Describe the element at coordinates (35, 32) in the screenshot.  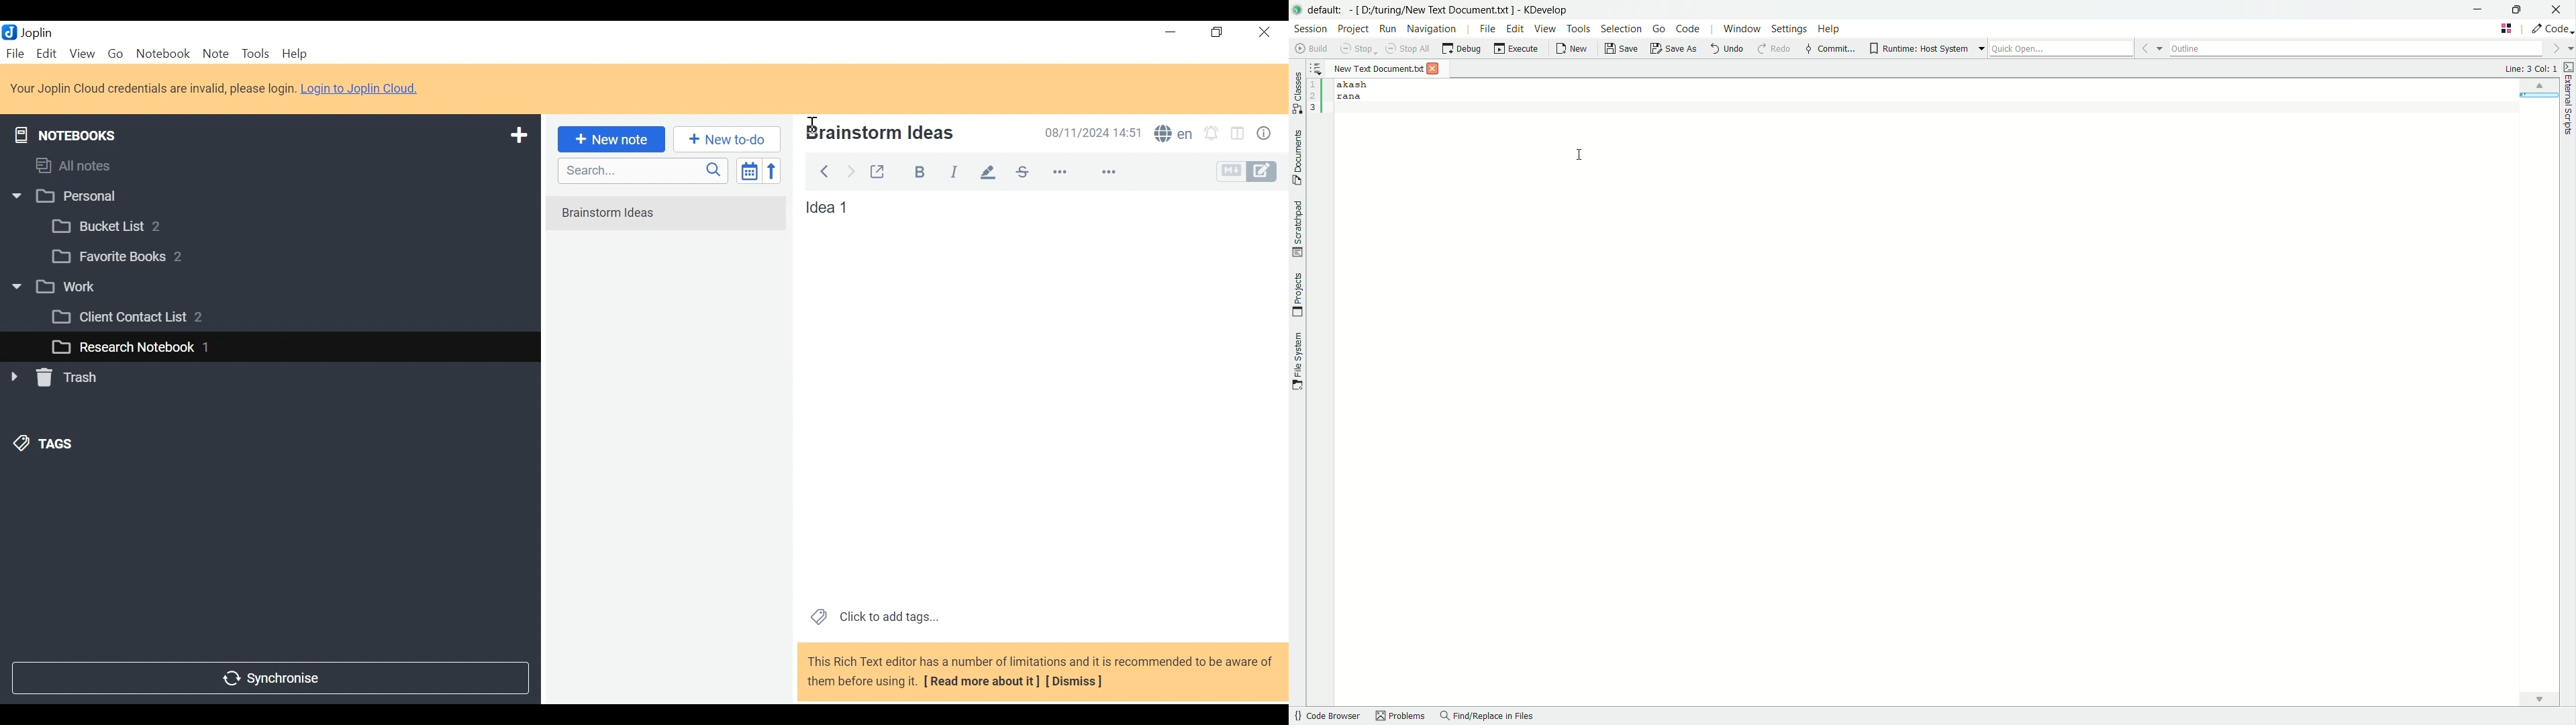
I see `Joplin Desktop Icon` at that location.